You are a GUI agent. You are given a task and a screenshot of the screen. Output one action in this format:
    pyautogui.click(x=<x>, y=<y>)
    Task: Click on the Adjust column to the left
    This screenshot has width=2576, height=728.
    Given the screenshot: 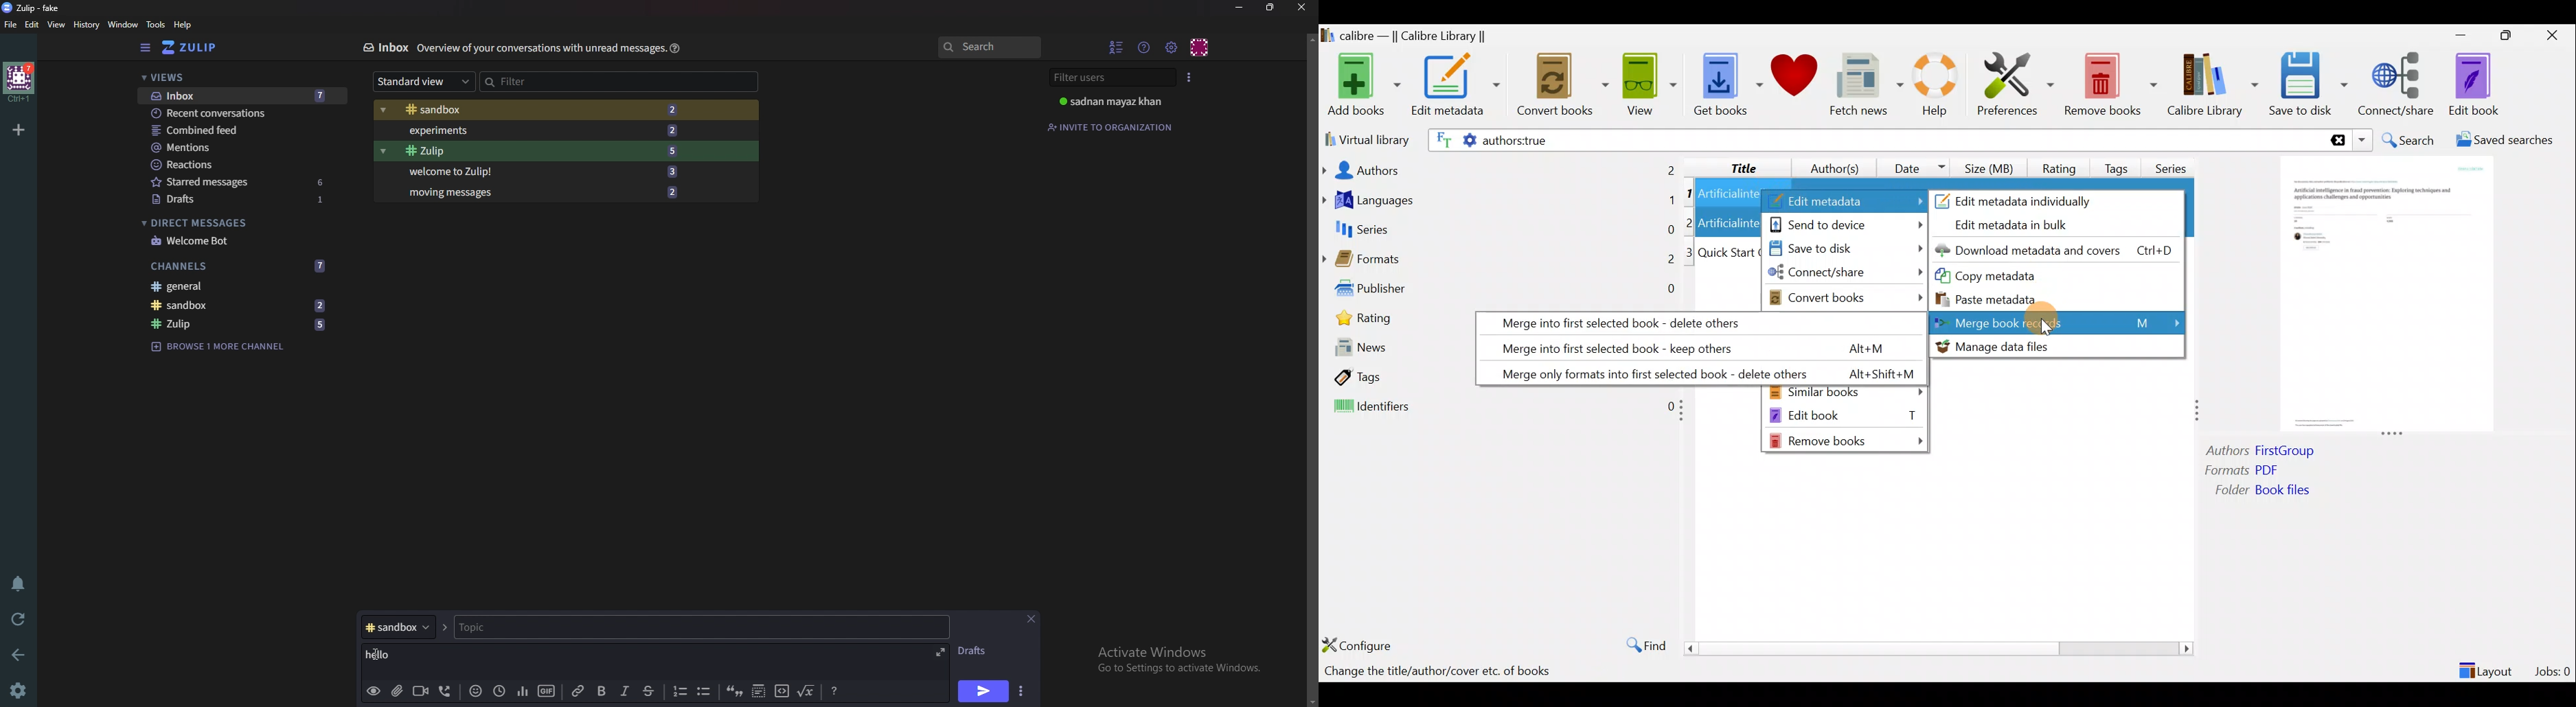 What is the action you would take?
    pyautogui.click(x=1685, y=414)
    